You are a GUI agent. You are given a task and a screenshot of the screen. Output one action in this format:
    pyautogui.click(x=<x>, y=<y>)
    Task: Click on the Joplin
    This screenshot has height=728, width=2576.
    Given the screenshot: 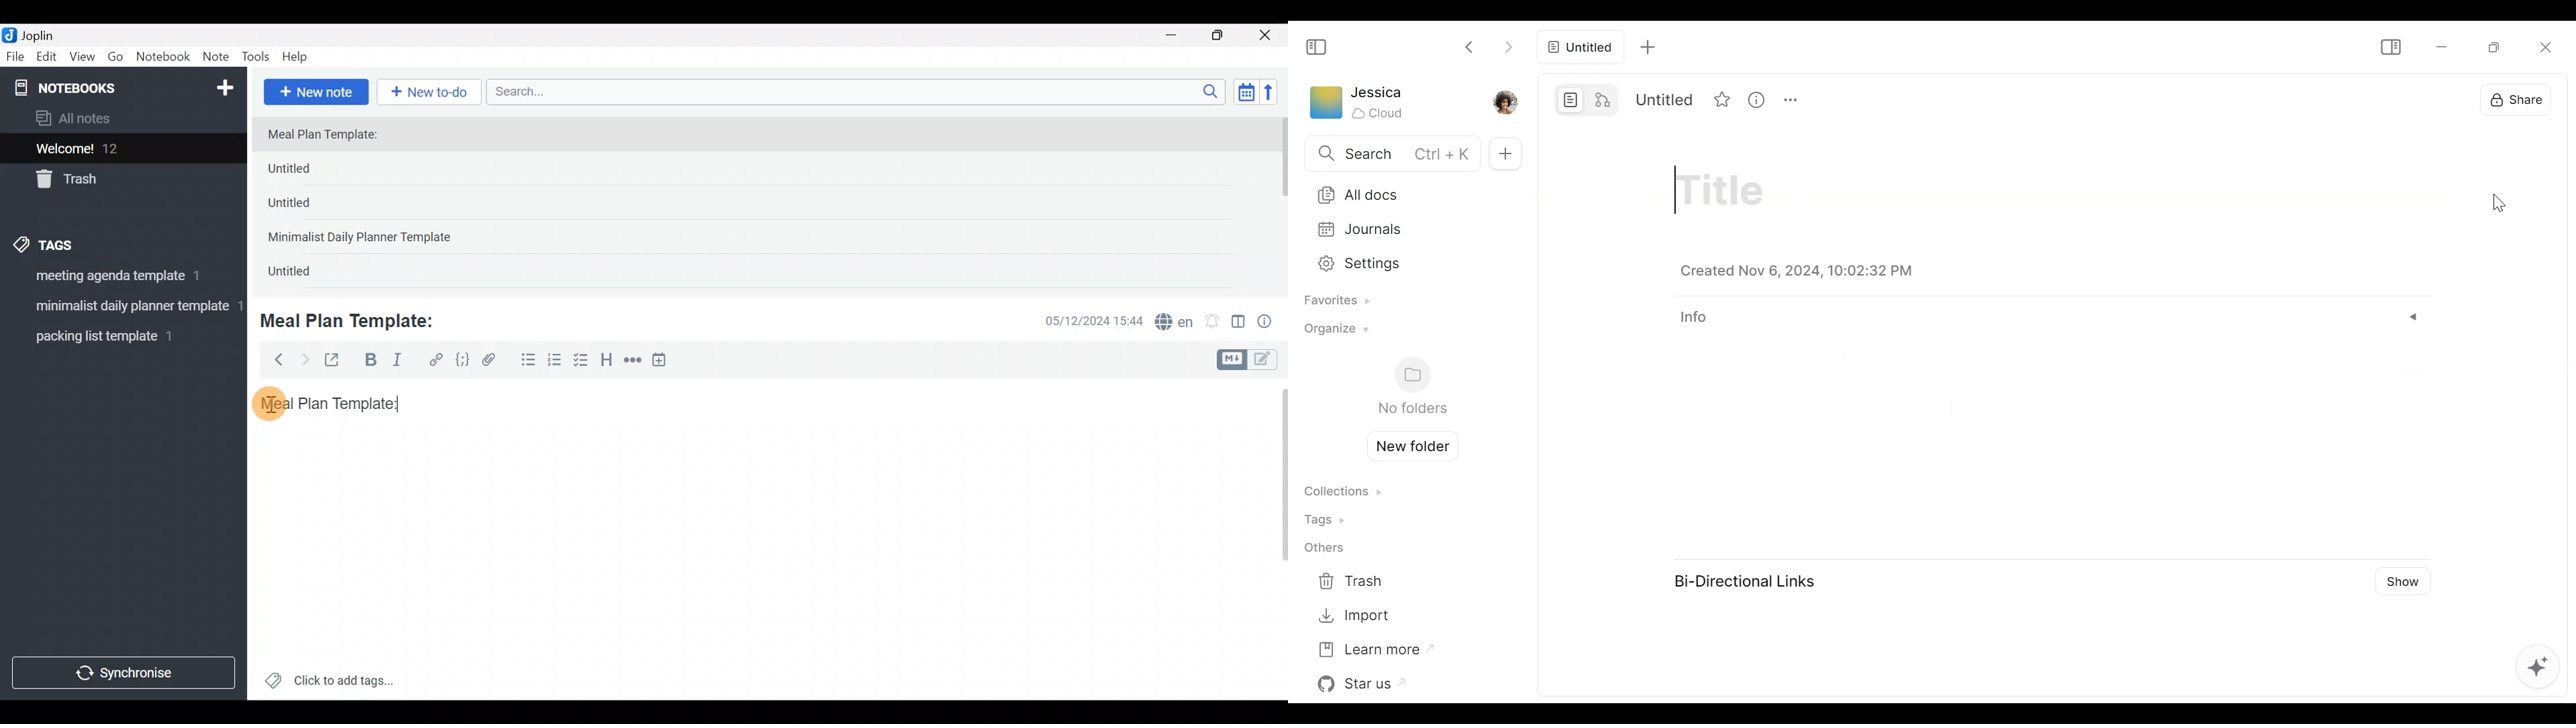 What is the action you would take?
    pyautogui.click(x=46, y=34)
    